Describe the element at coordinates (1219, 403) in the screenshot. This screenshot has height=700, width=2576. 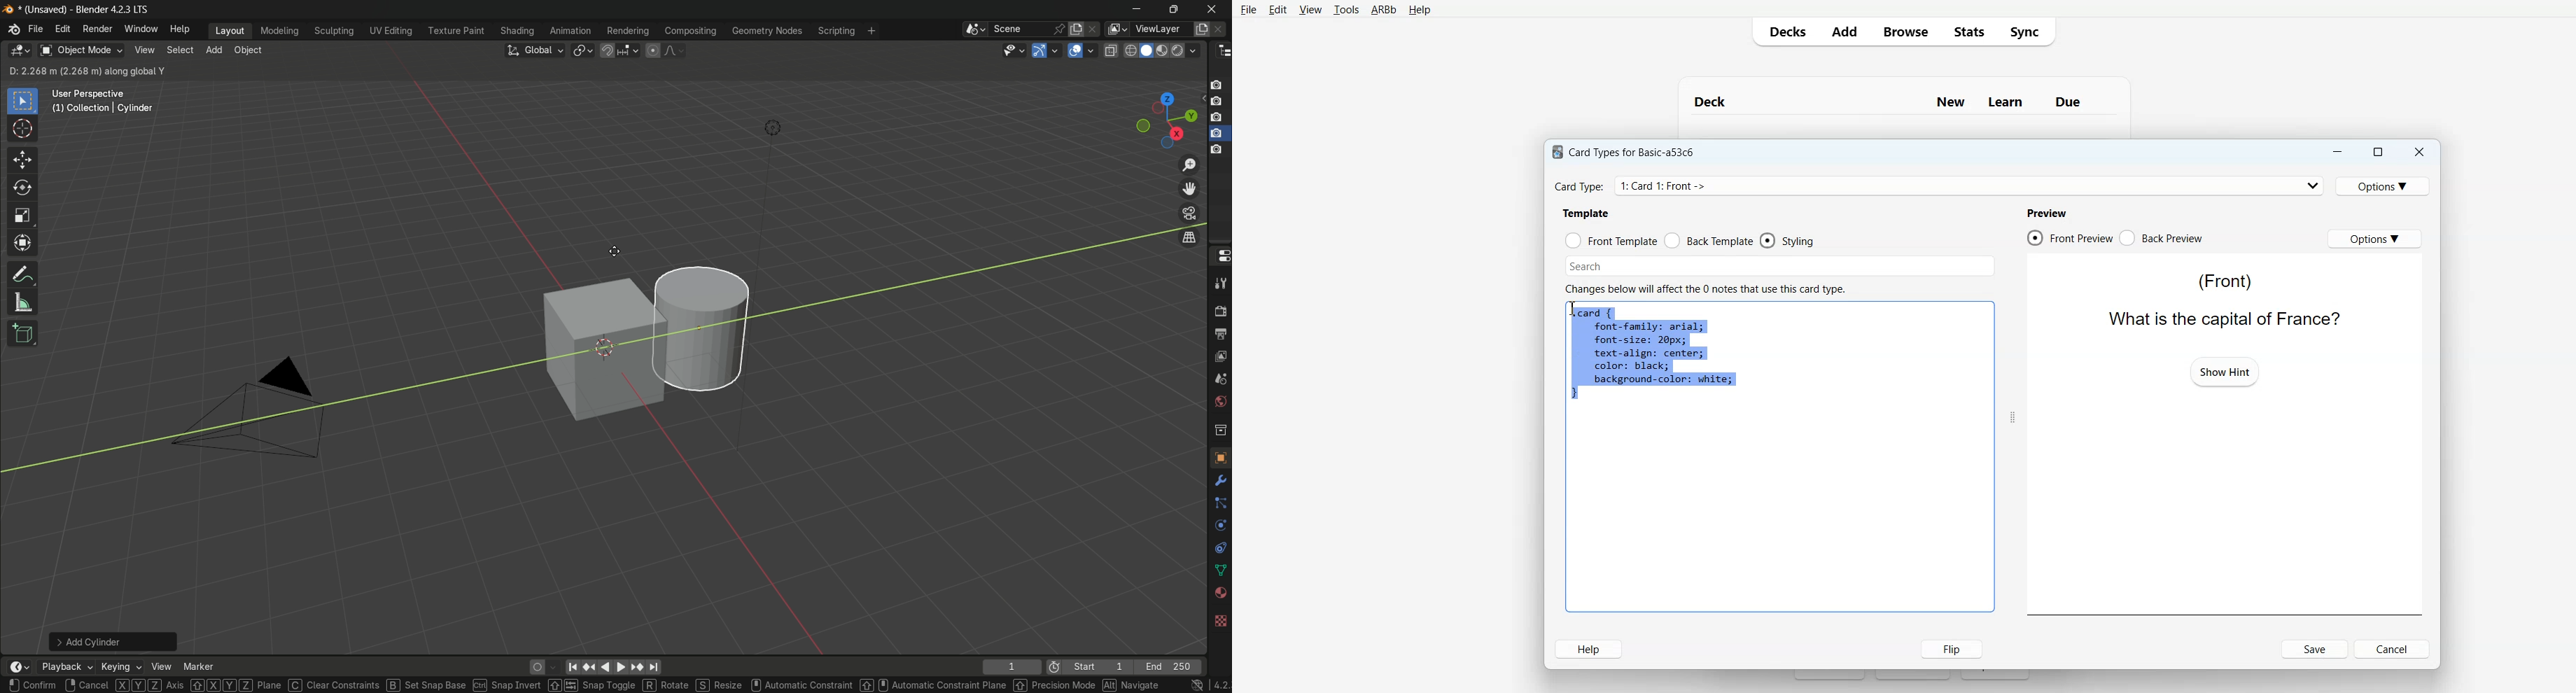
I see `world` at that location.